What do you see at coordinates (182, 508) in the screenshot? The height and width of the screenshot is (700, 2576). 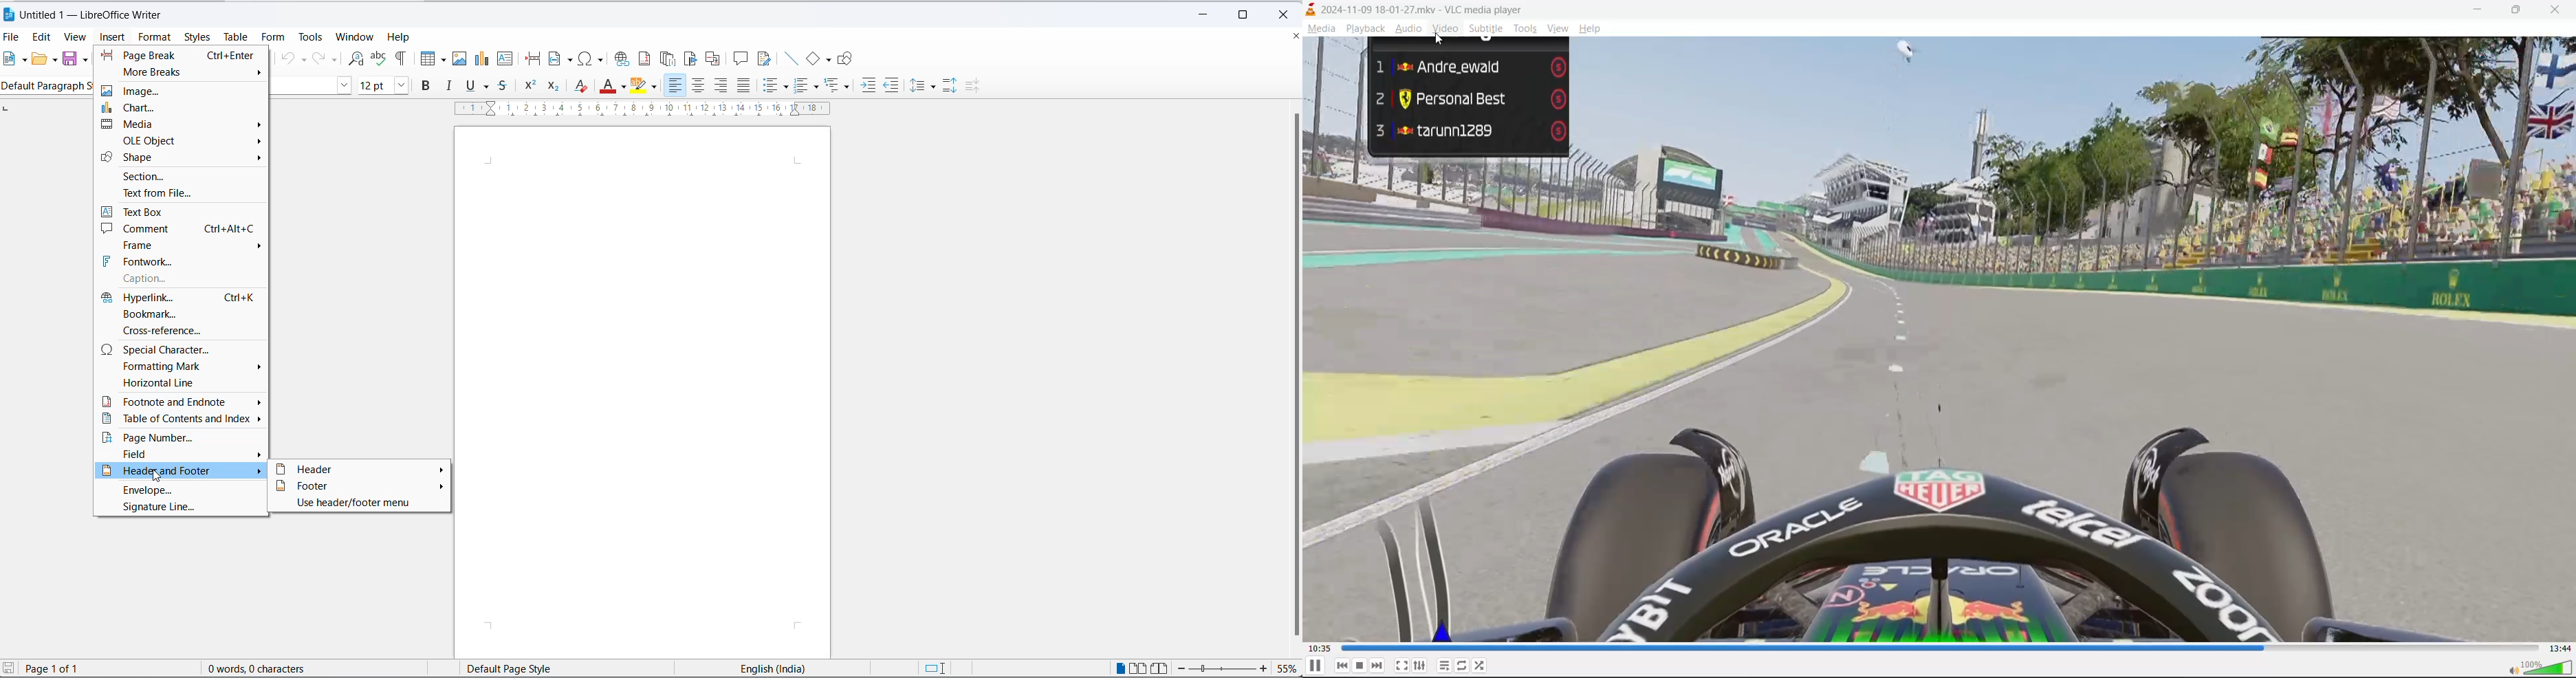 I see `signature line` at bounding box center [182, 508].